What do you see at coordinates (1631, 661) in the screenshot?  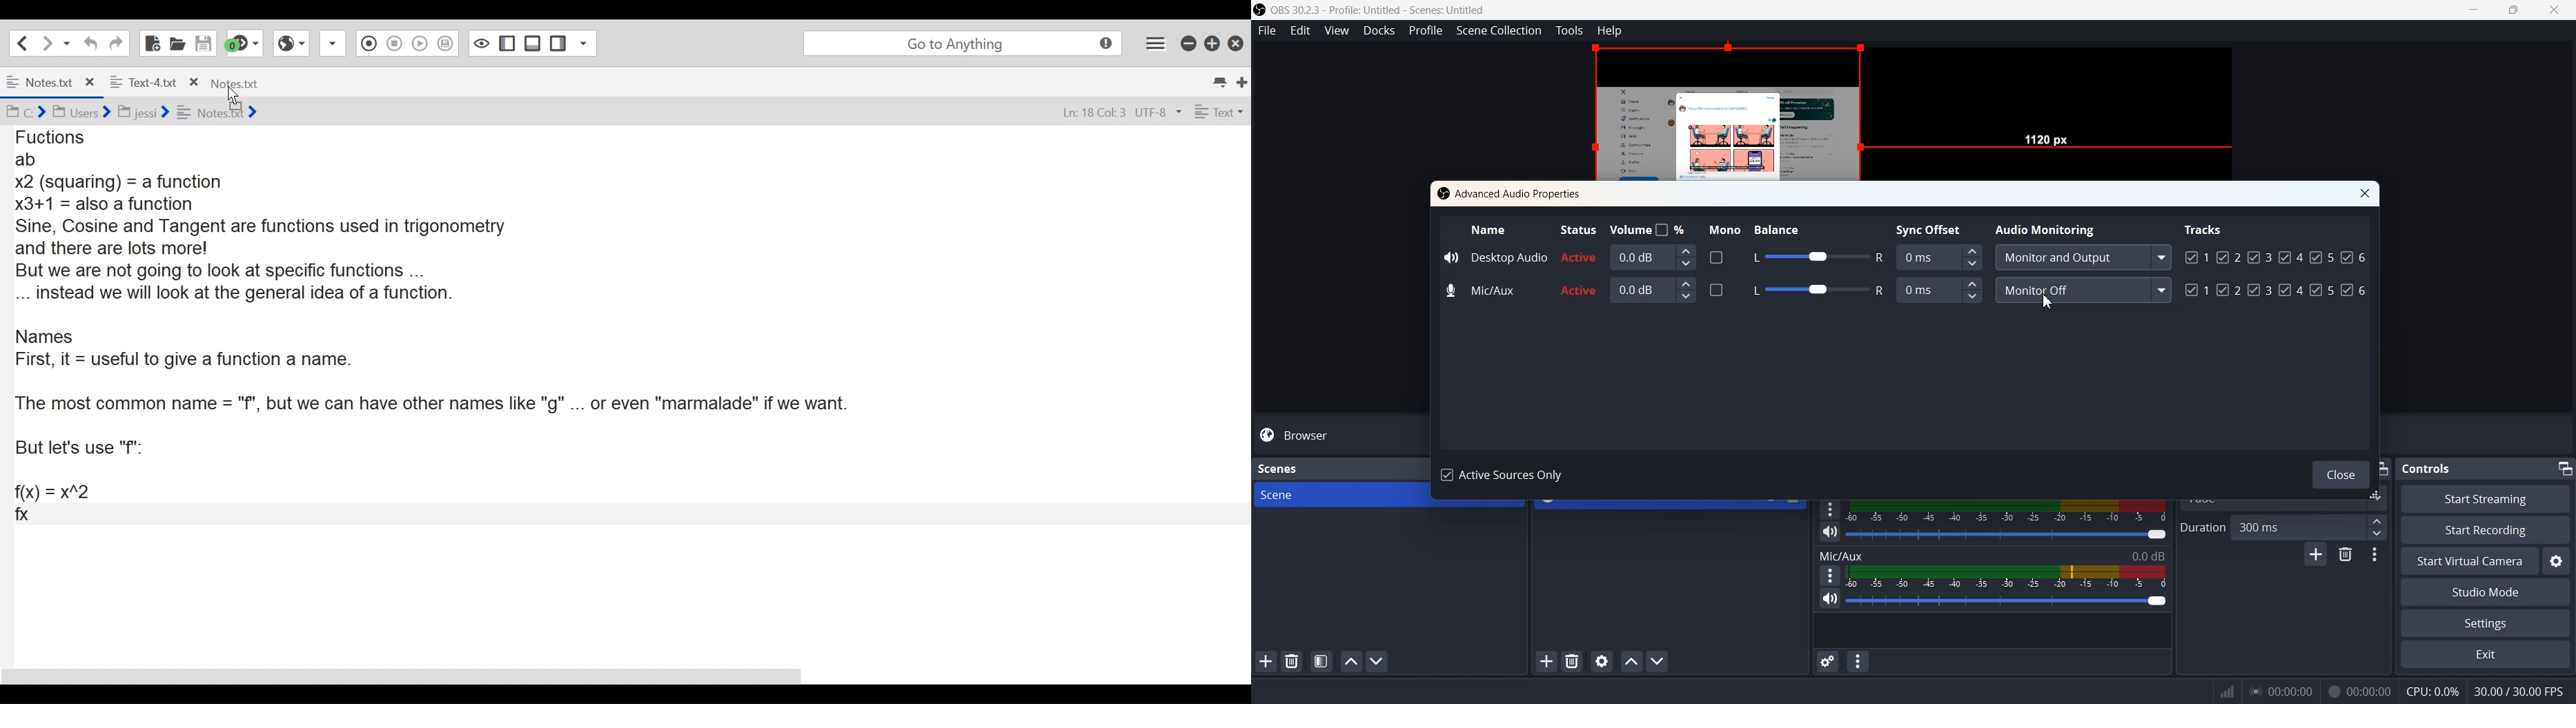 I see `Move sources up` at bounding box center [1631, 661].